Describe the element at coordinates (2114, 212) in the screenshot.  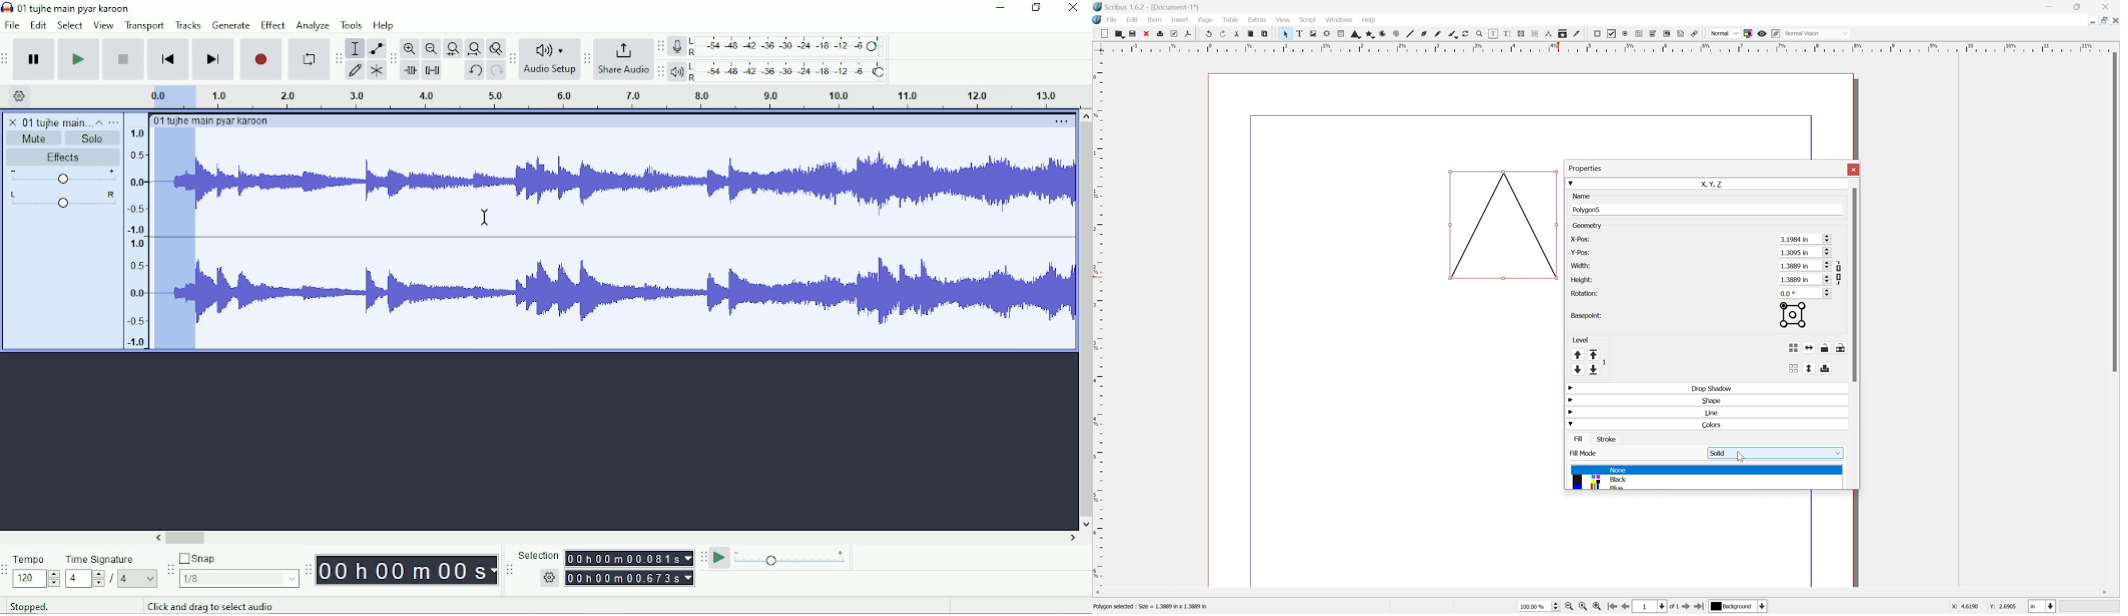
I see `Scroll Bar` at that location.